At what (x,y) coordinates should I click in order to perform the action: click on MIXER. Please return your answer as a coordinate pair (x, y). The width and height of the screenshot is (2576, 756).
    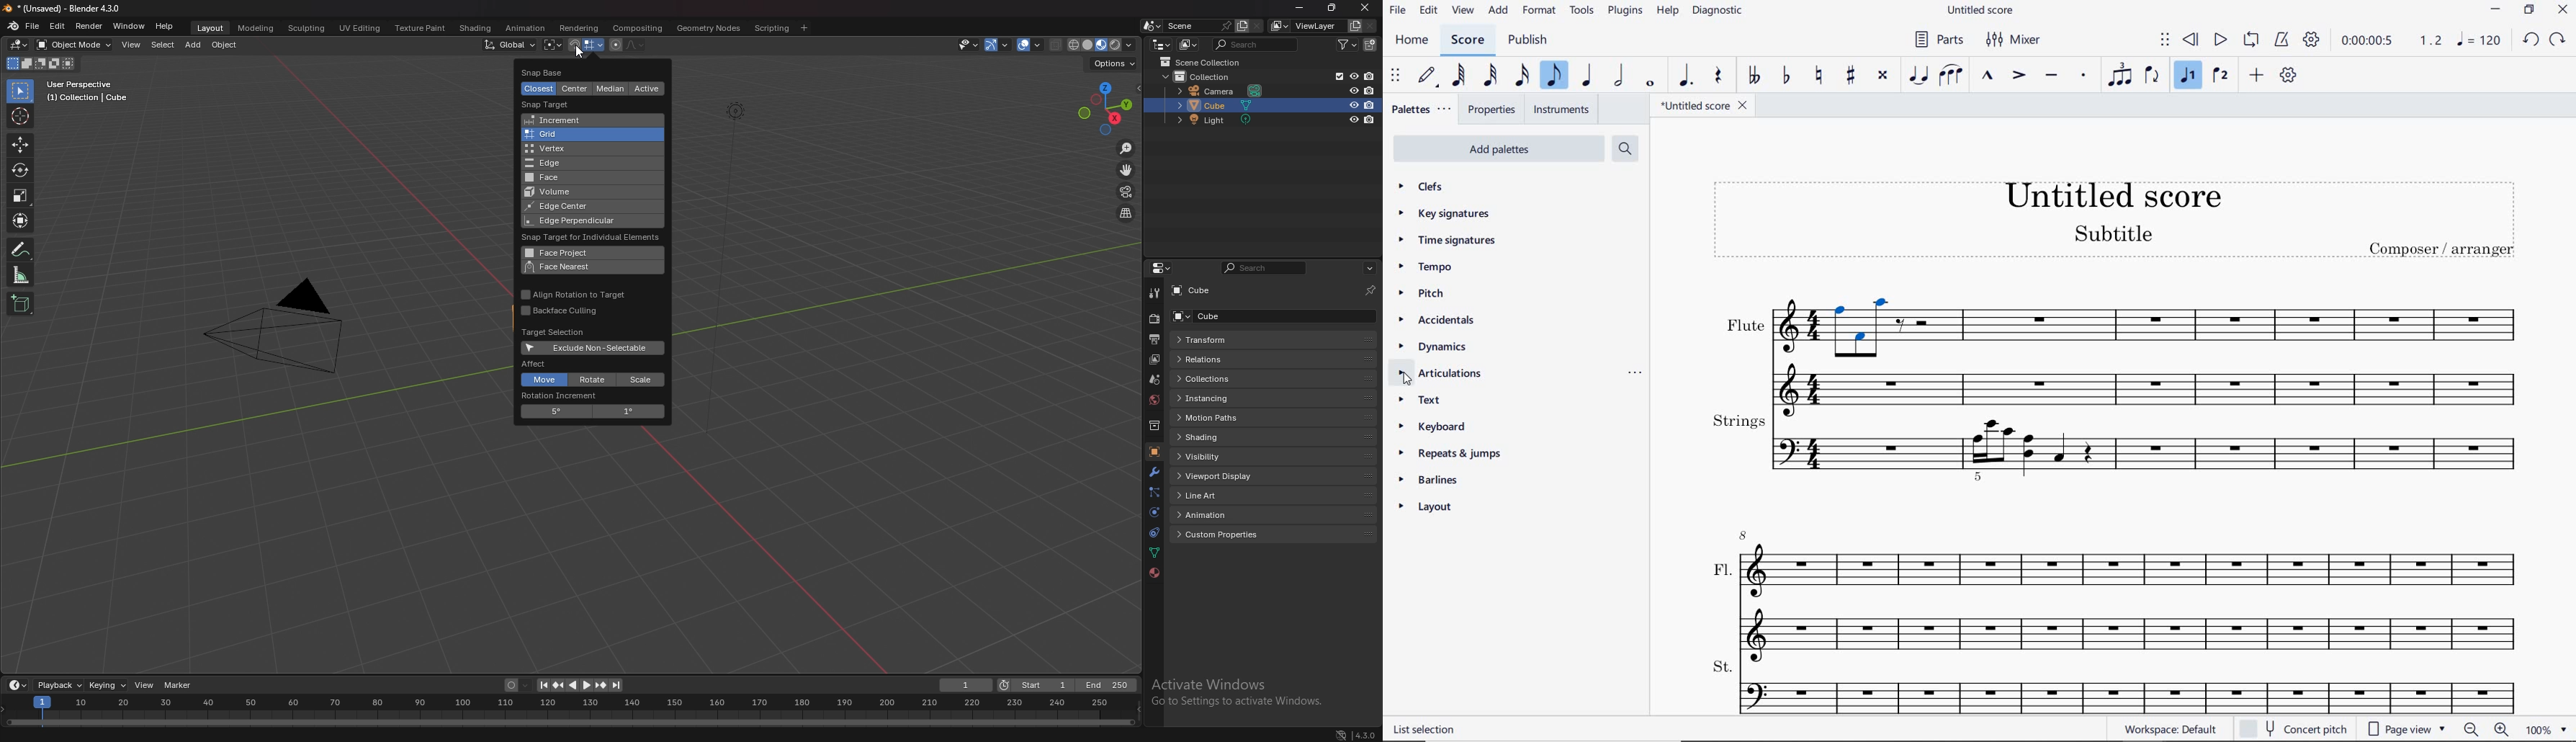
    Looking at the image, I should click on (2011, 41).